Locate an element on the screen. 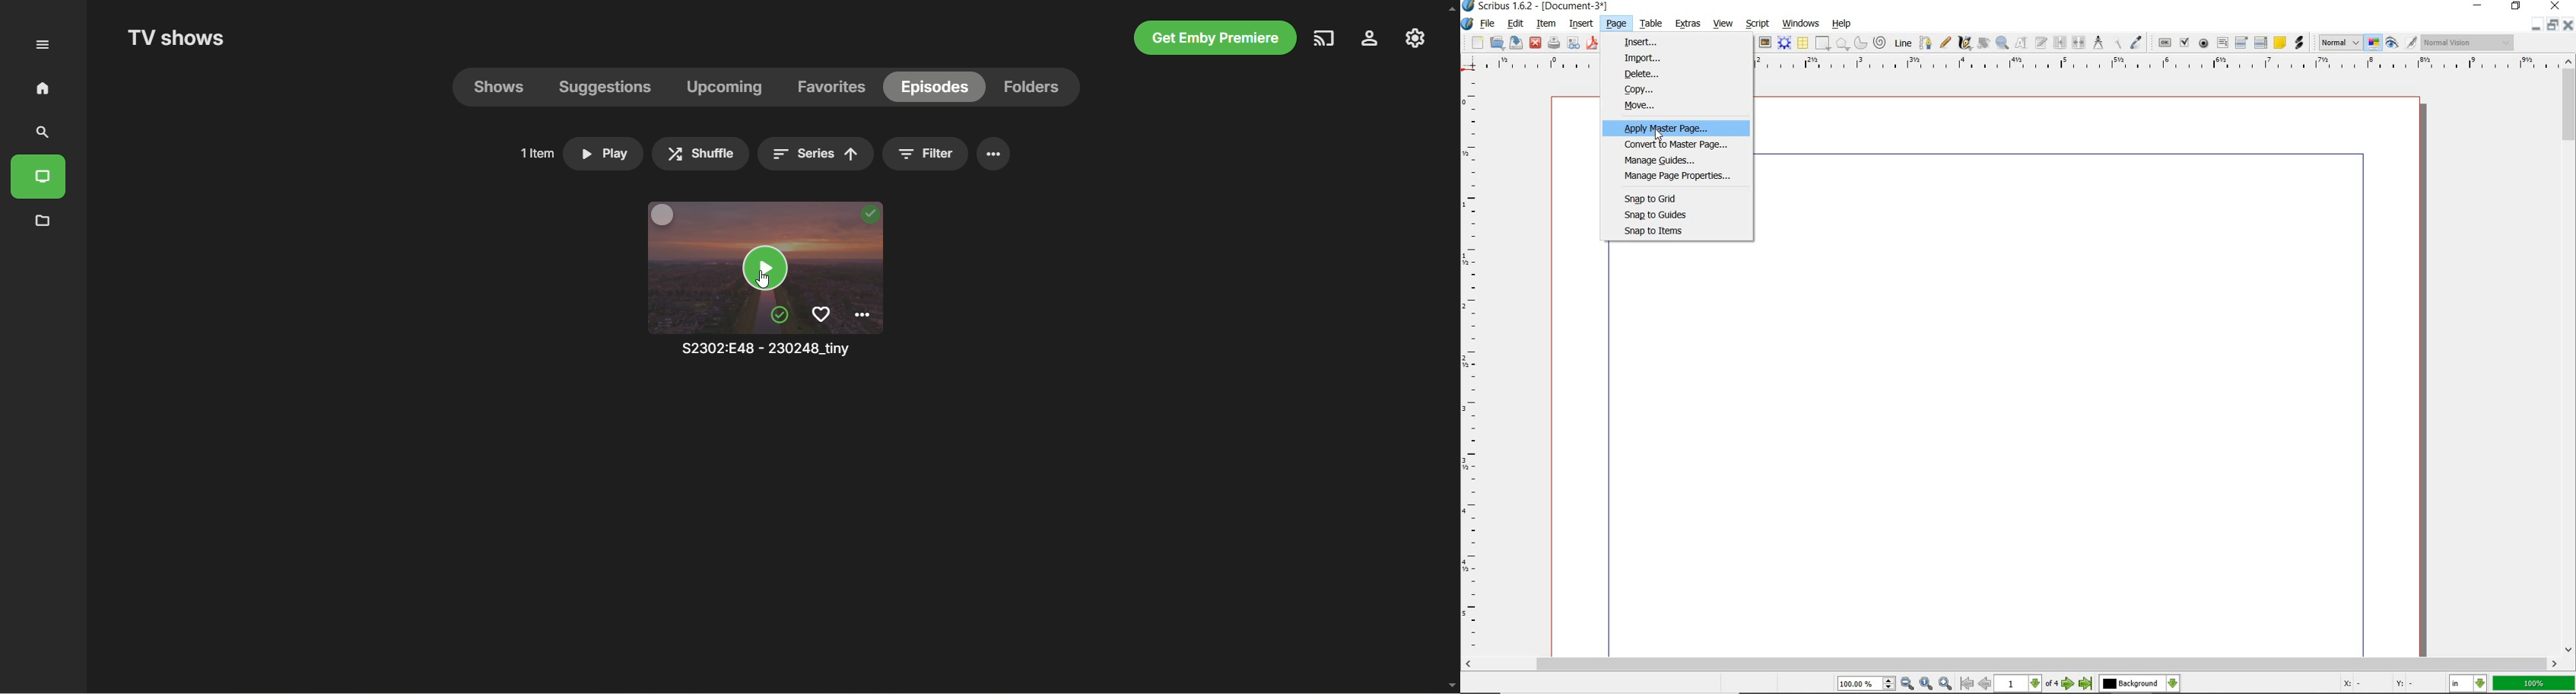 The height and width of the screenshot is (700, 2576). Restore Down is located at coordinates (2536, 27).